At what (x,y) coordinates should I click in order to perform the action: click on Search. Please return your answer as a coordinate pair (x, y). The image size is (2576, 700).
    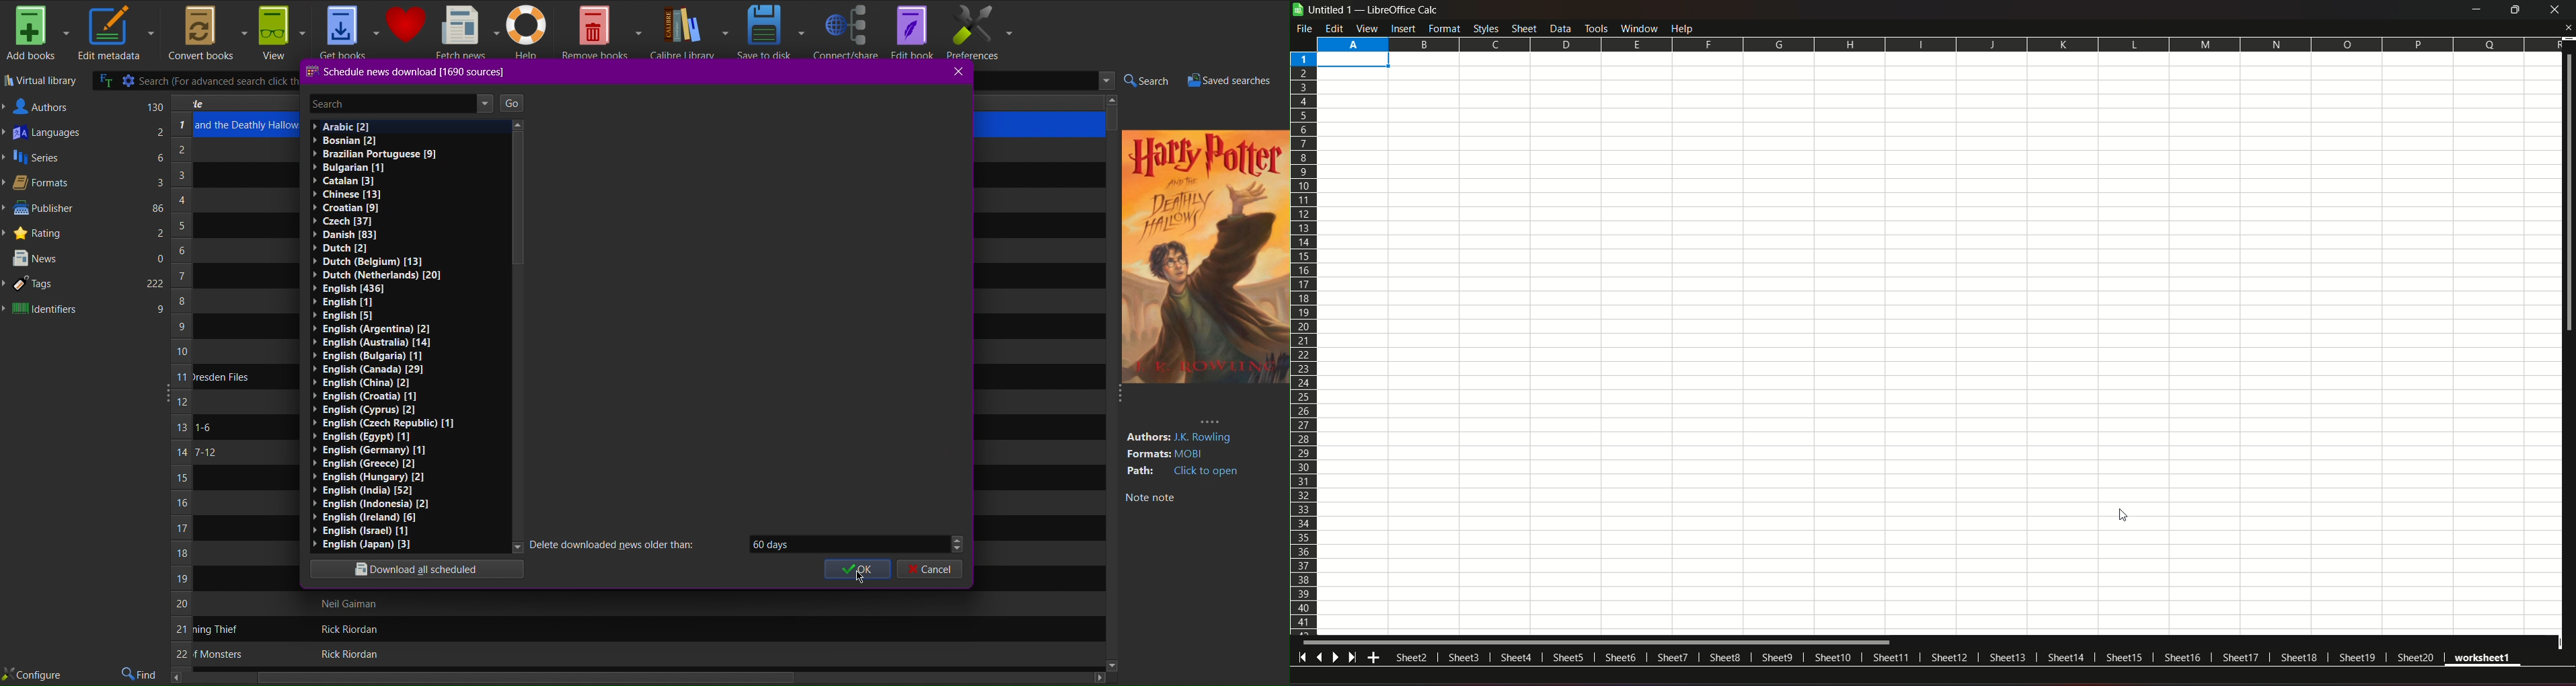
    Looking at the image, I should click on (385, 104).